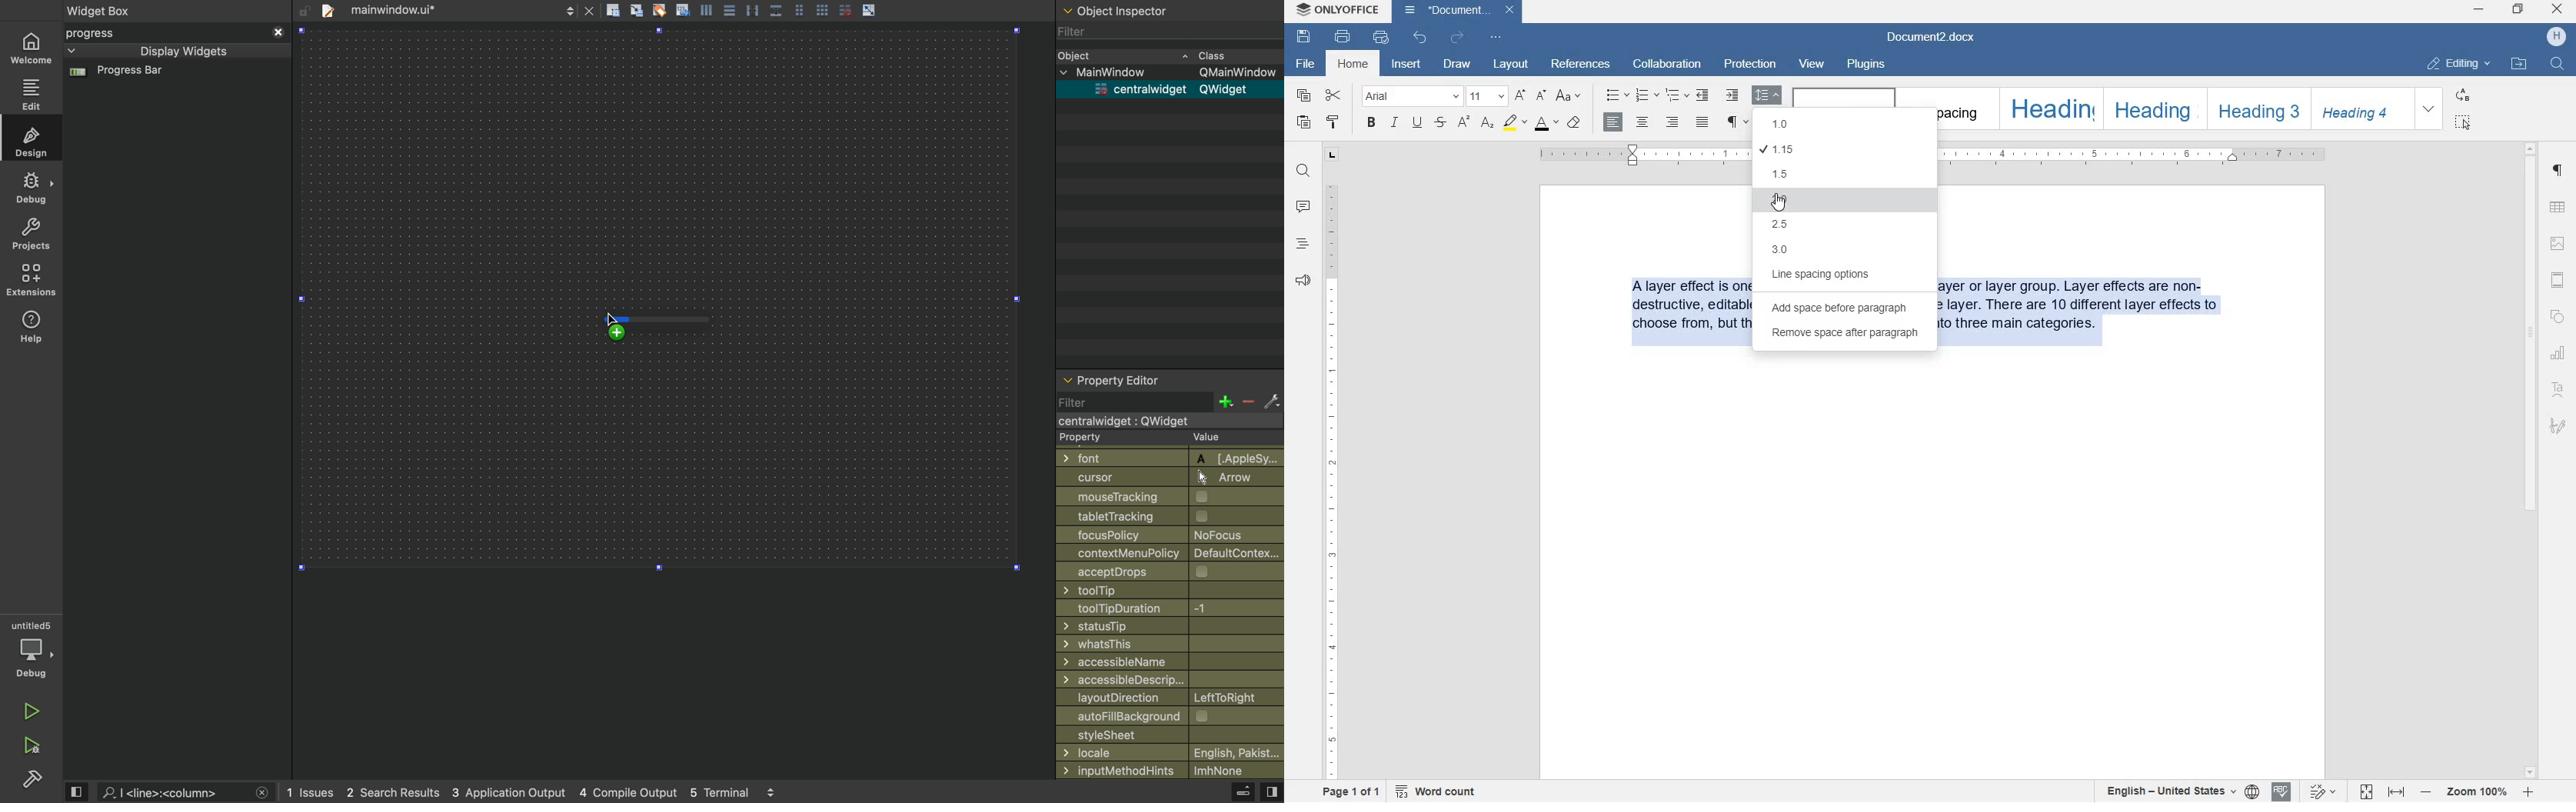 This screenshot has height=812, width=2576. I want to click on whatisthis, so click(1161, 645).